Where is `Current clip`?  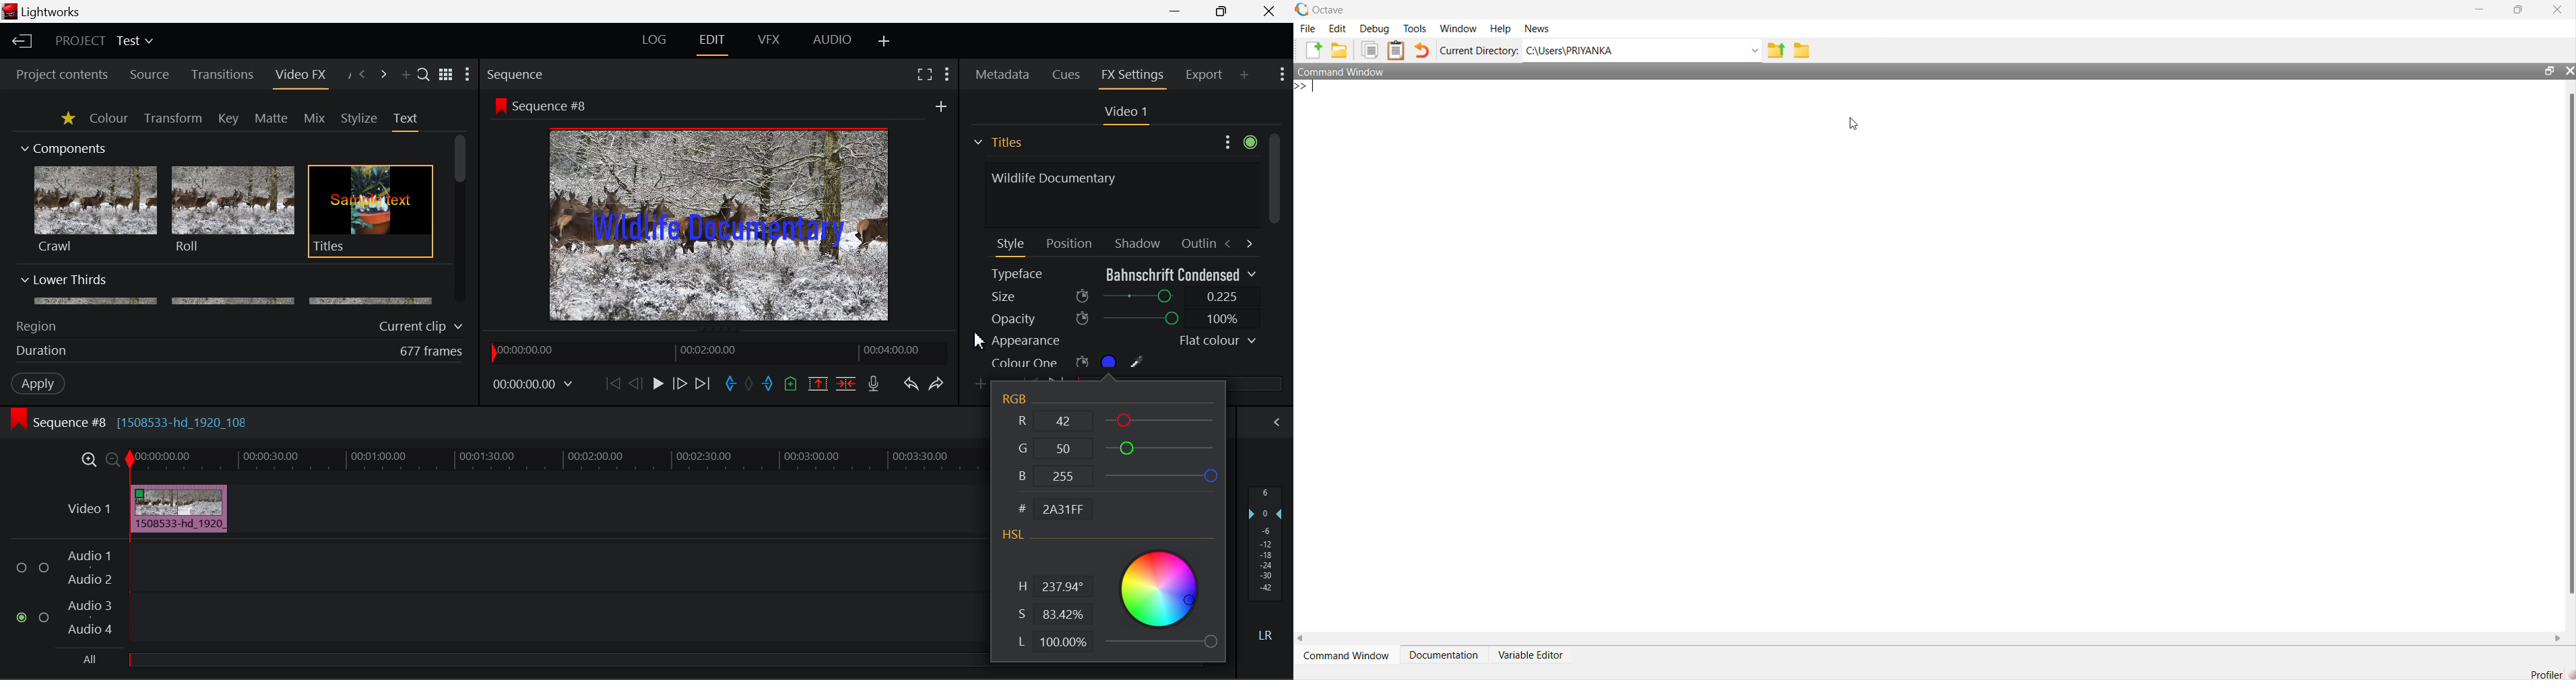
Current clip is located at coordinates (424, 327).